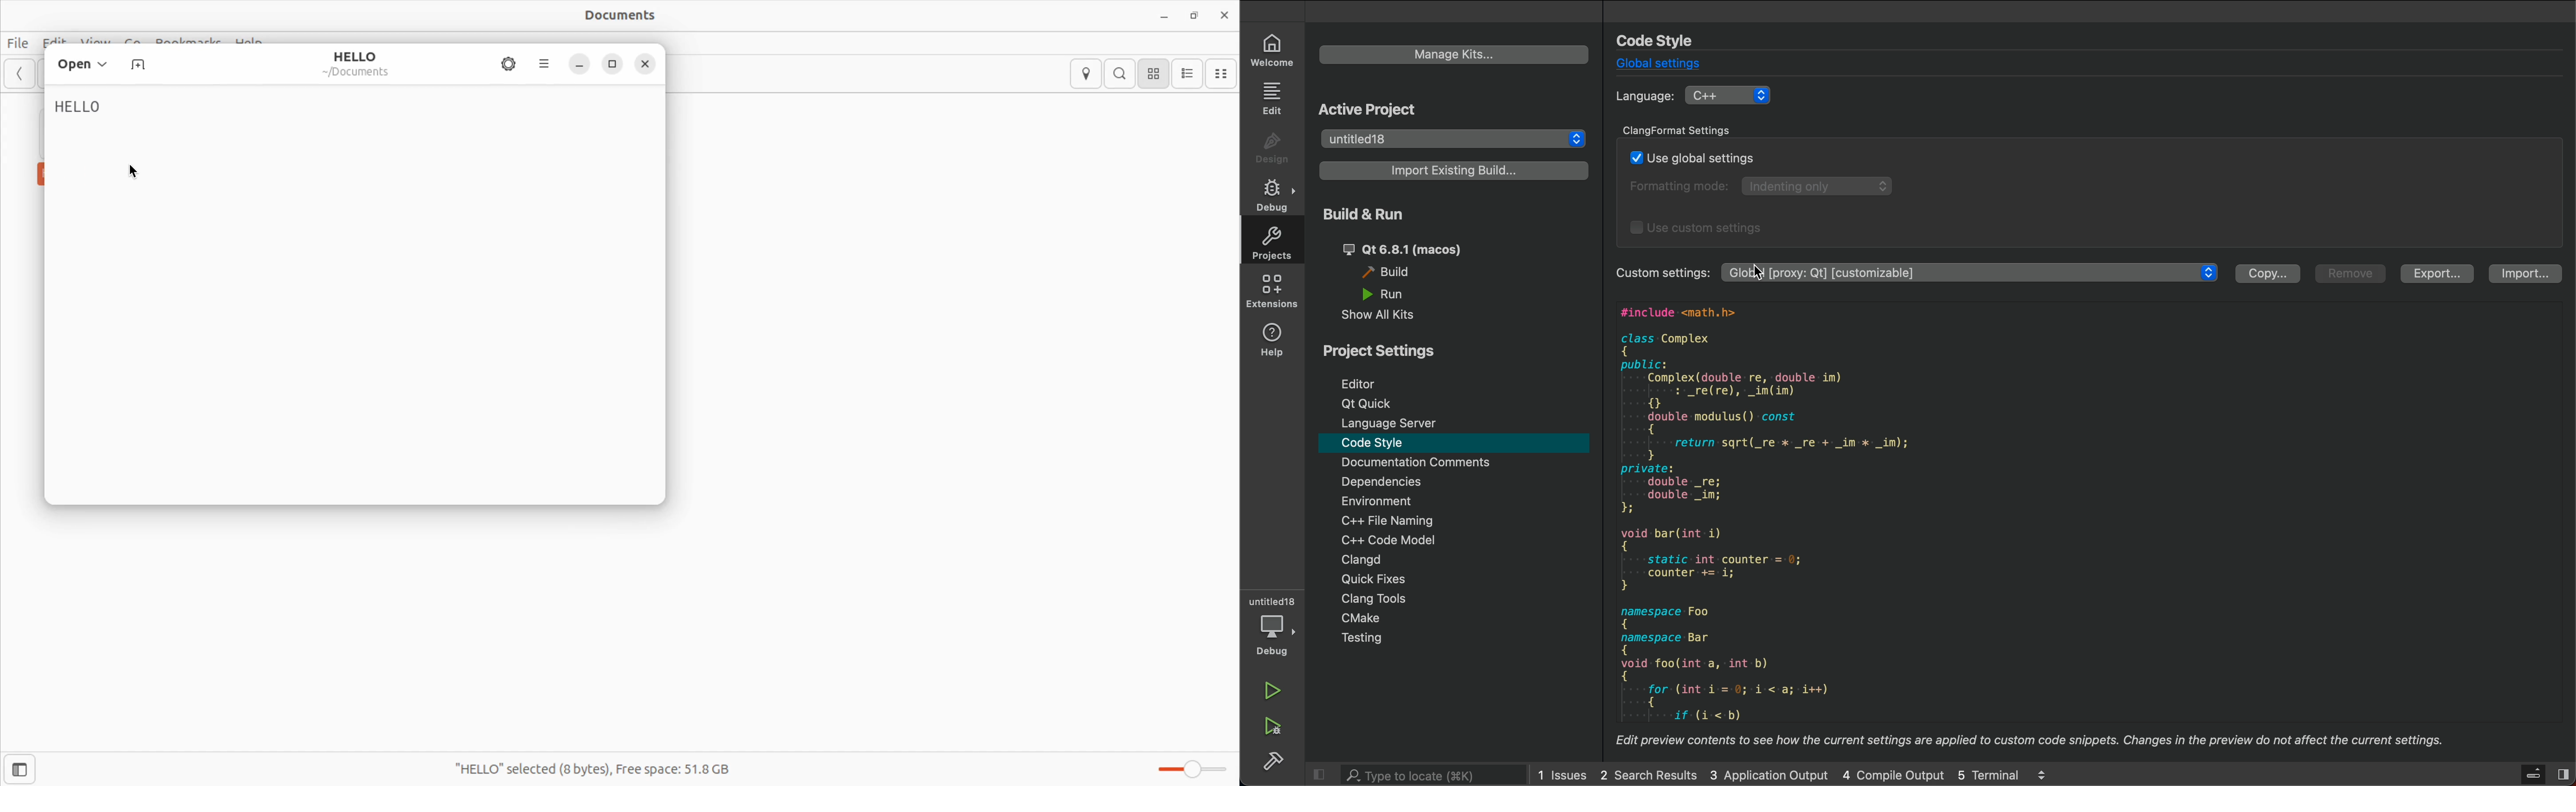 This screenshot has height=812, width=2576. What do you see at coordinates (1416, 251) in the screenshot?
I see `qt 6.8.1 (macos)` at bounding box center [1416, 251].